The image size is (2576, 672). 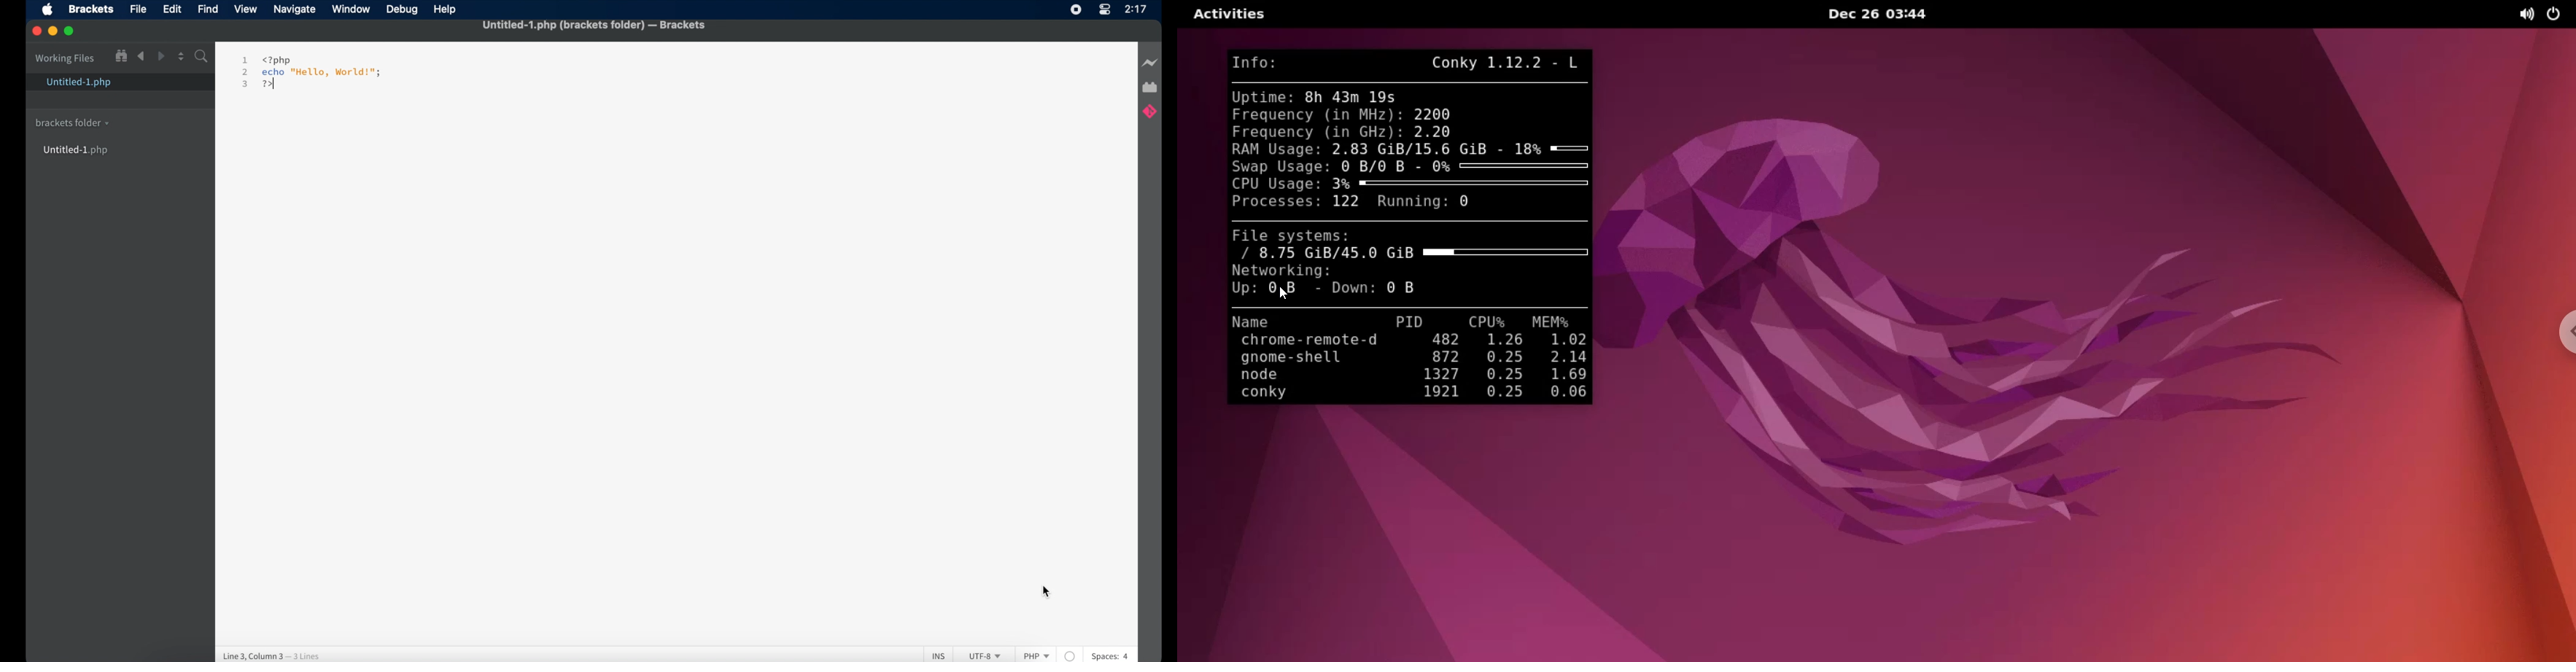 I want to click on cursor, so click(x=1047, y=593).